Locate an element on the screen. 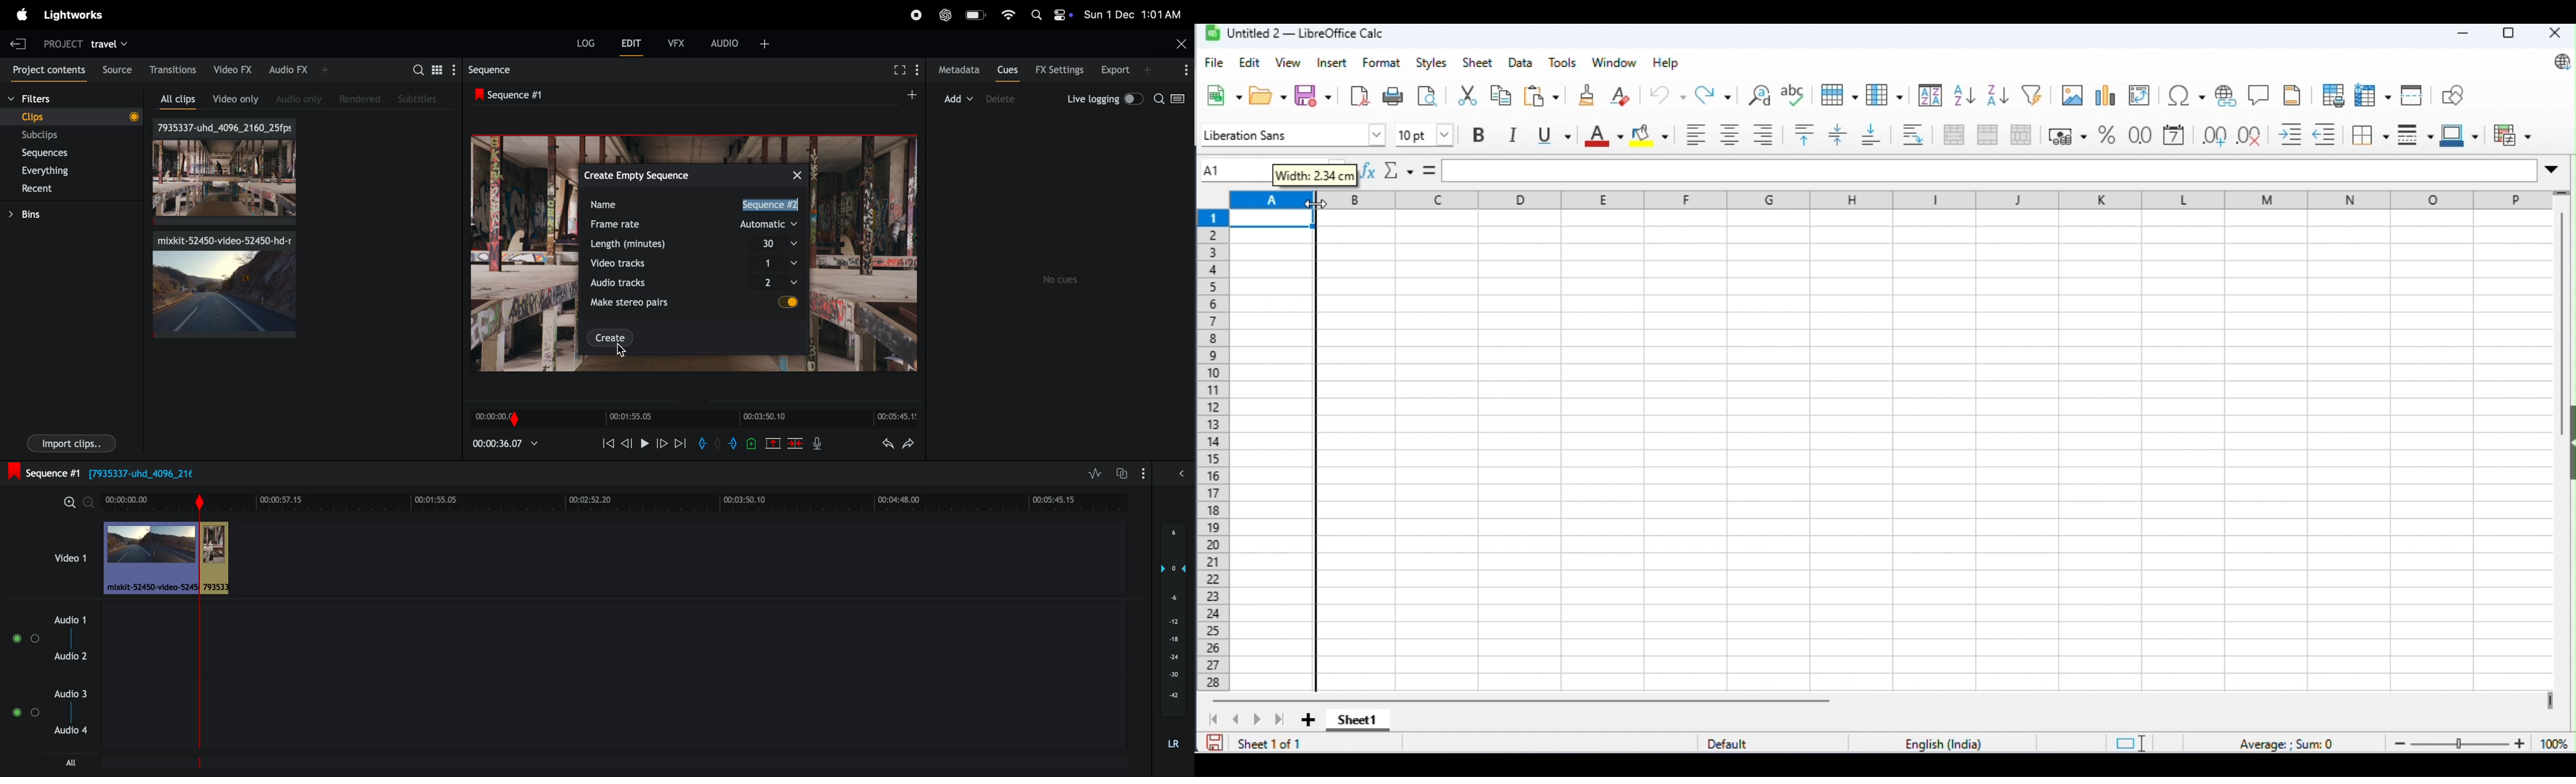 This screenshot has width=2576, height=784. language is located at coordinates (1946, 743).